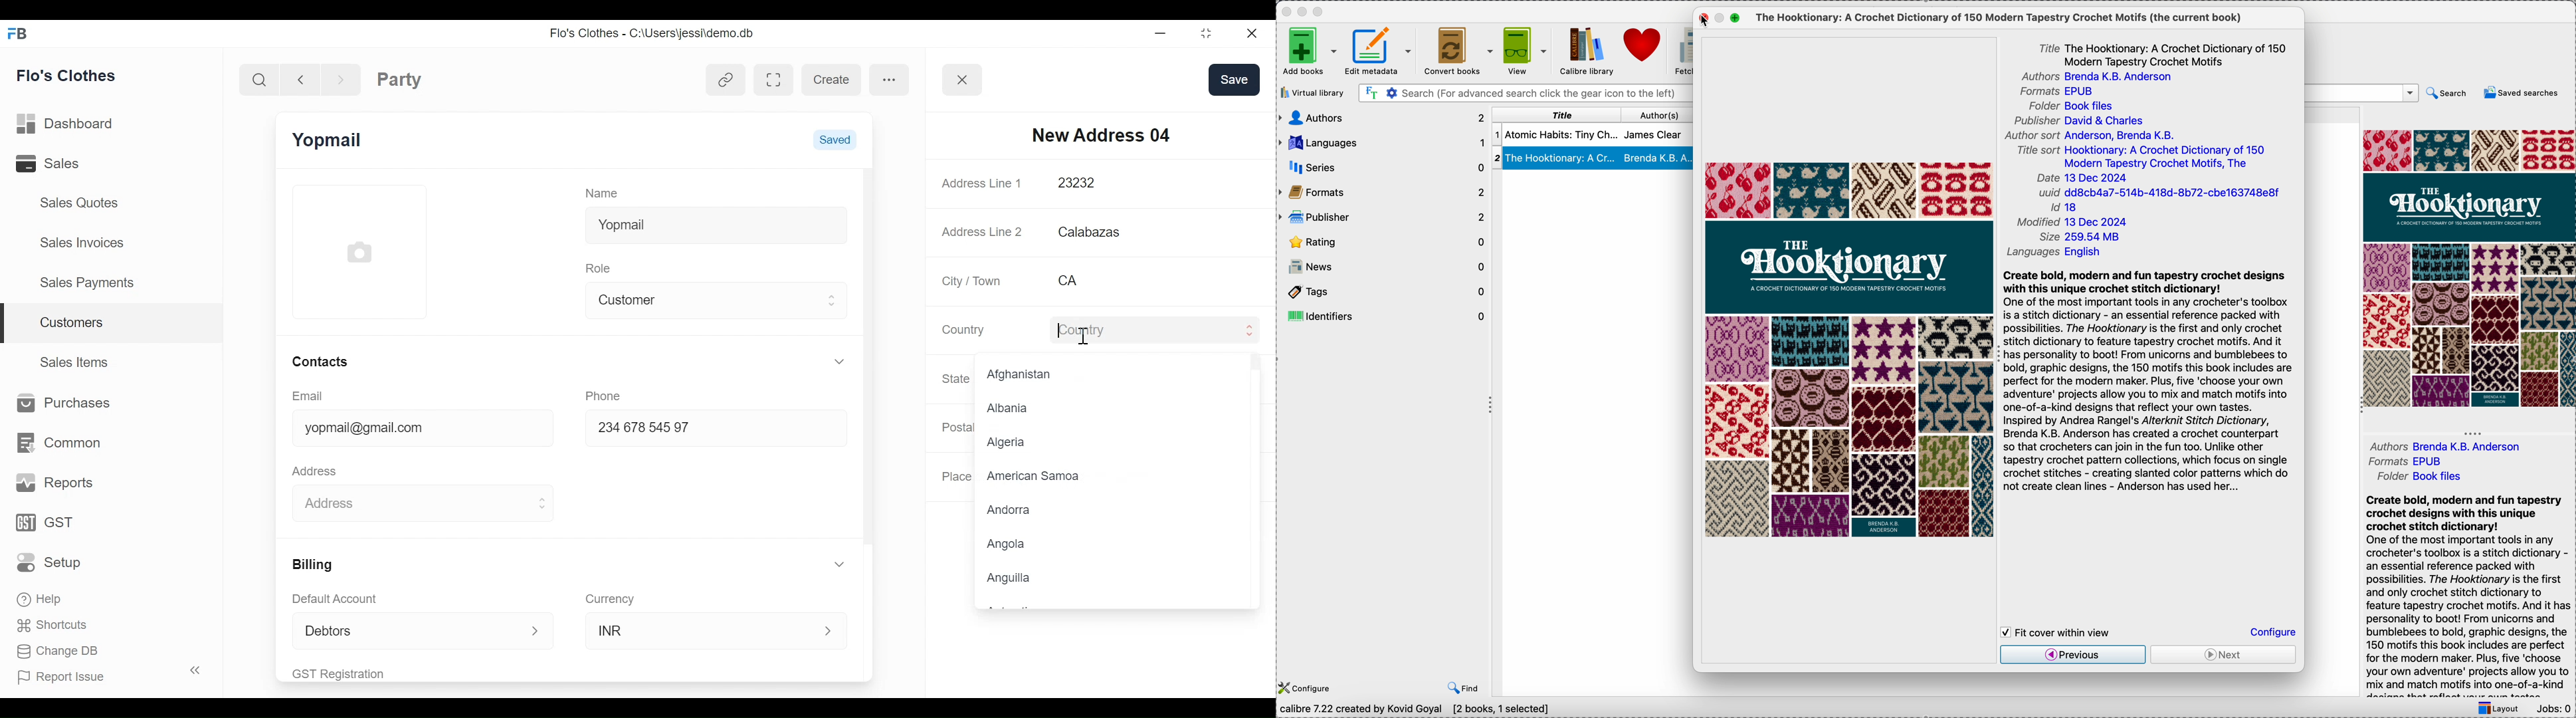 Image resolution: width=2576 pixels, height=728 pixels. What do you see at coordinates (411, 429) in the screenshot?
I see `yopmail@gmail.com` at bounding box center [411, 429].